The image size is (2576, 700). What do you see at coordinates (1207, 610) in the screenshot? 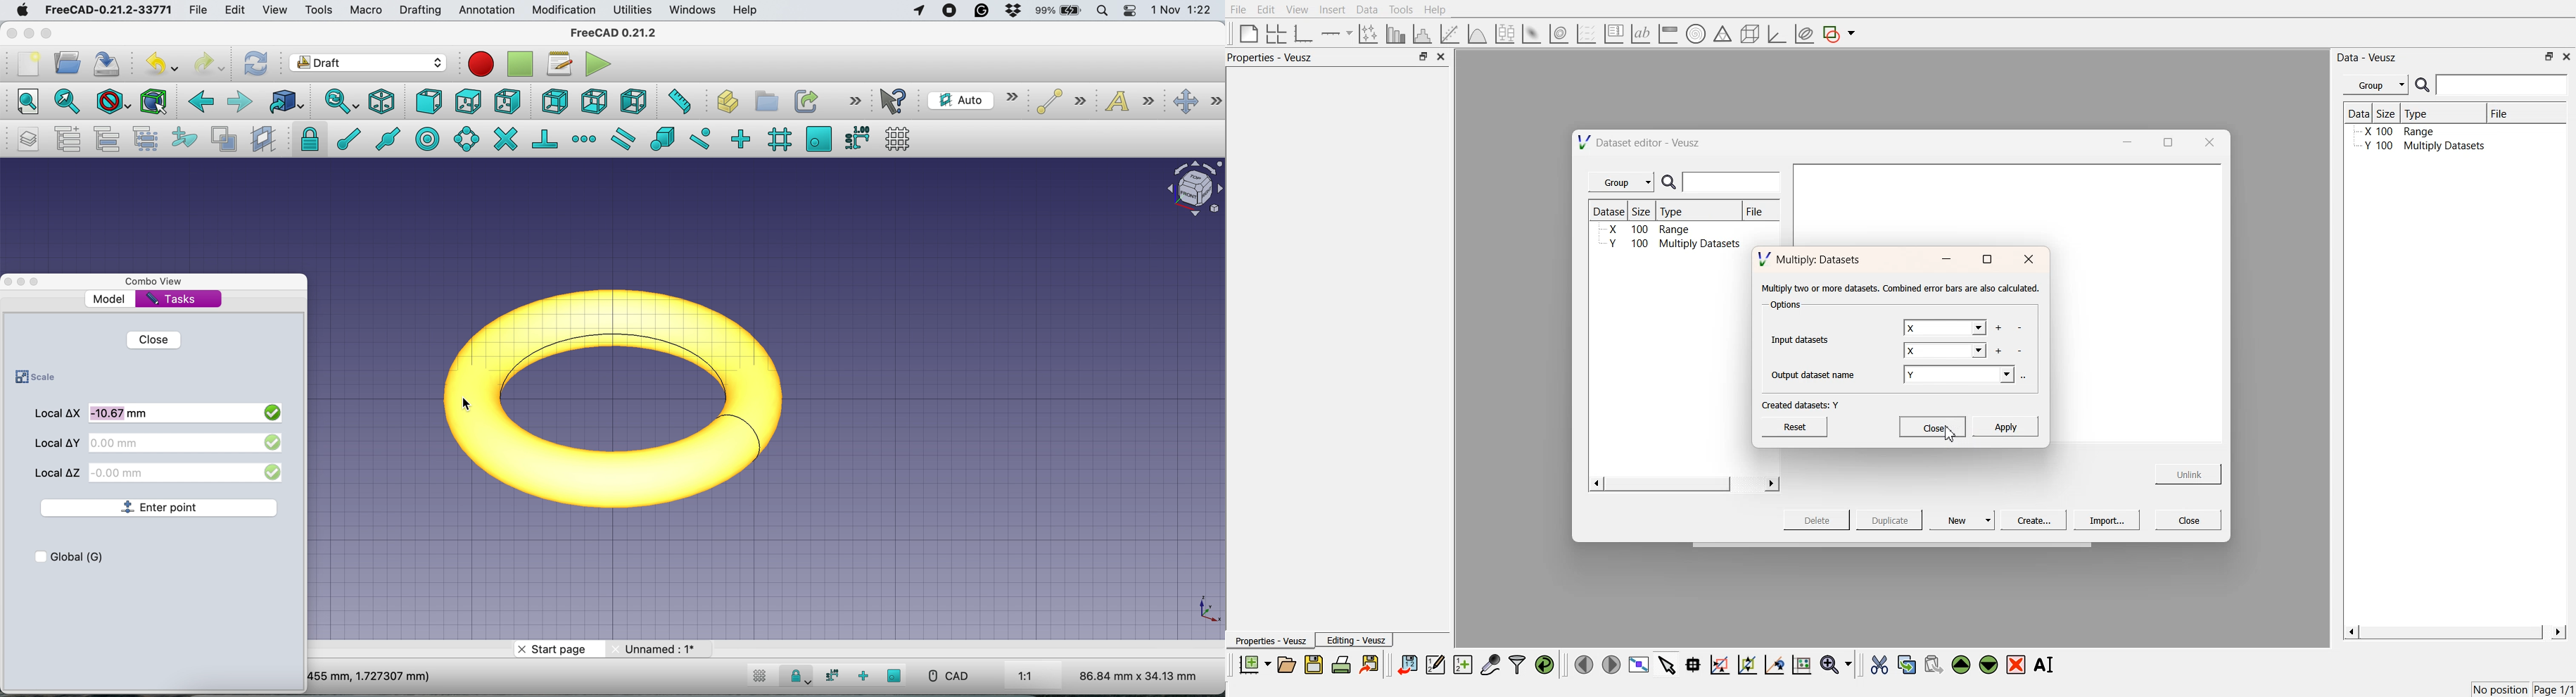
I see `Scale` at bounding box center [1207, 610].